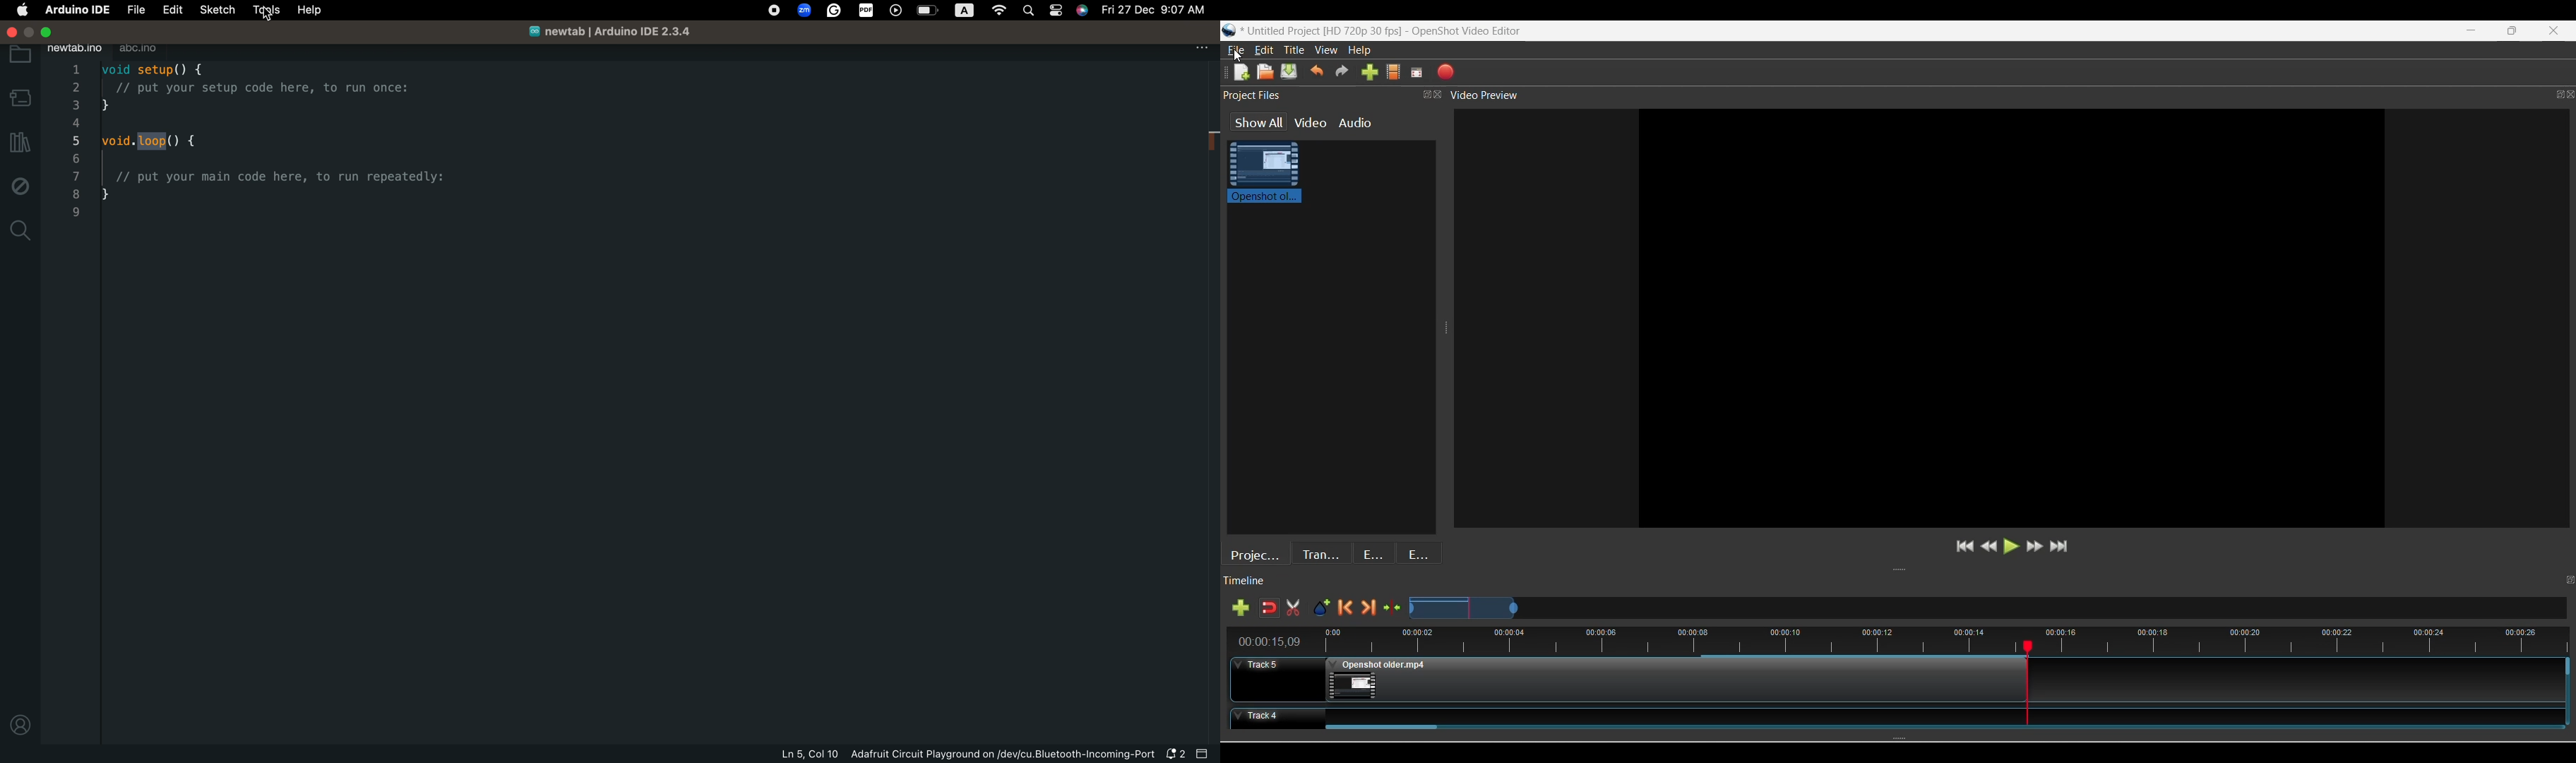 The width and height of the screenshot is (2576, 784). Describe the element at coordinates (1355, 122) in the screenshot. I see `Audio files in the project` at that location.